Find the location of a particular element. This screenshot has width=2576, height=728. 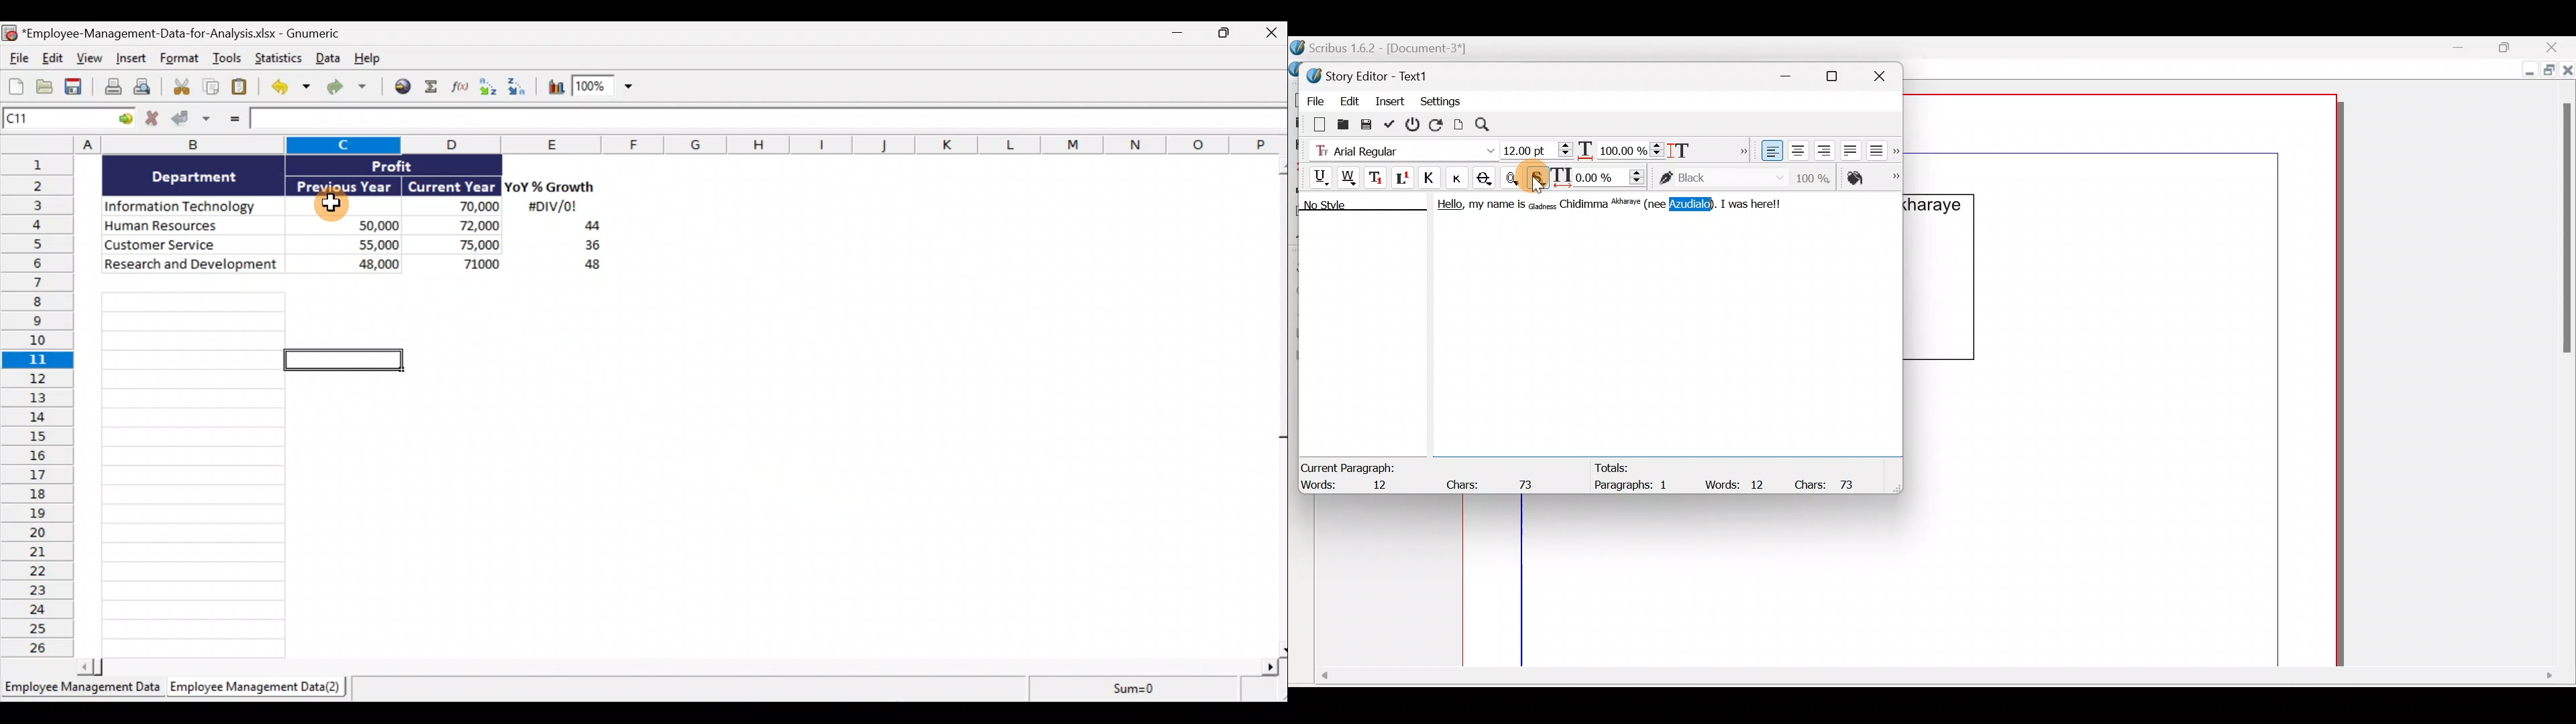

Hello, is located at coordinates (1446, 206).